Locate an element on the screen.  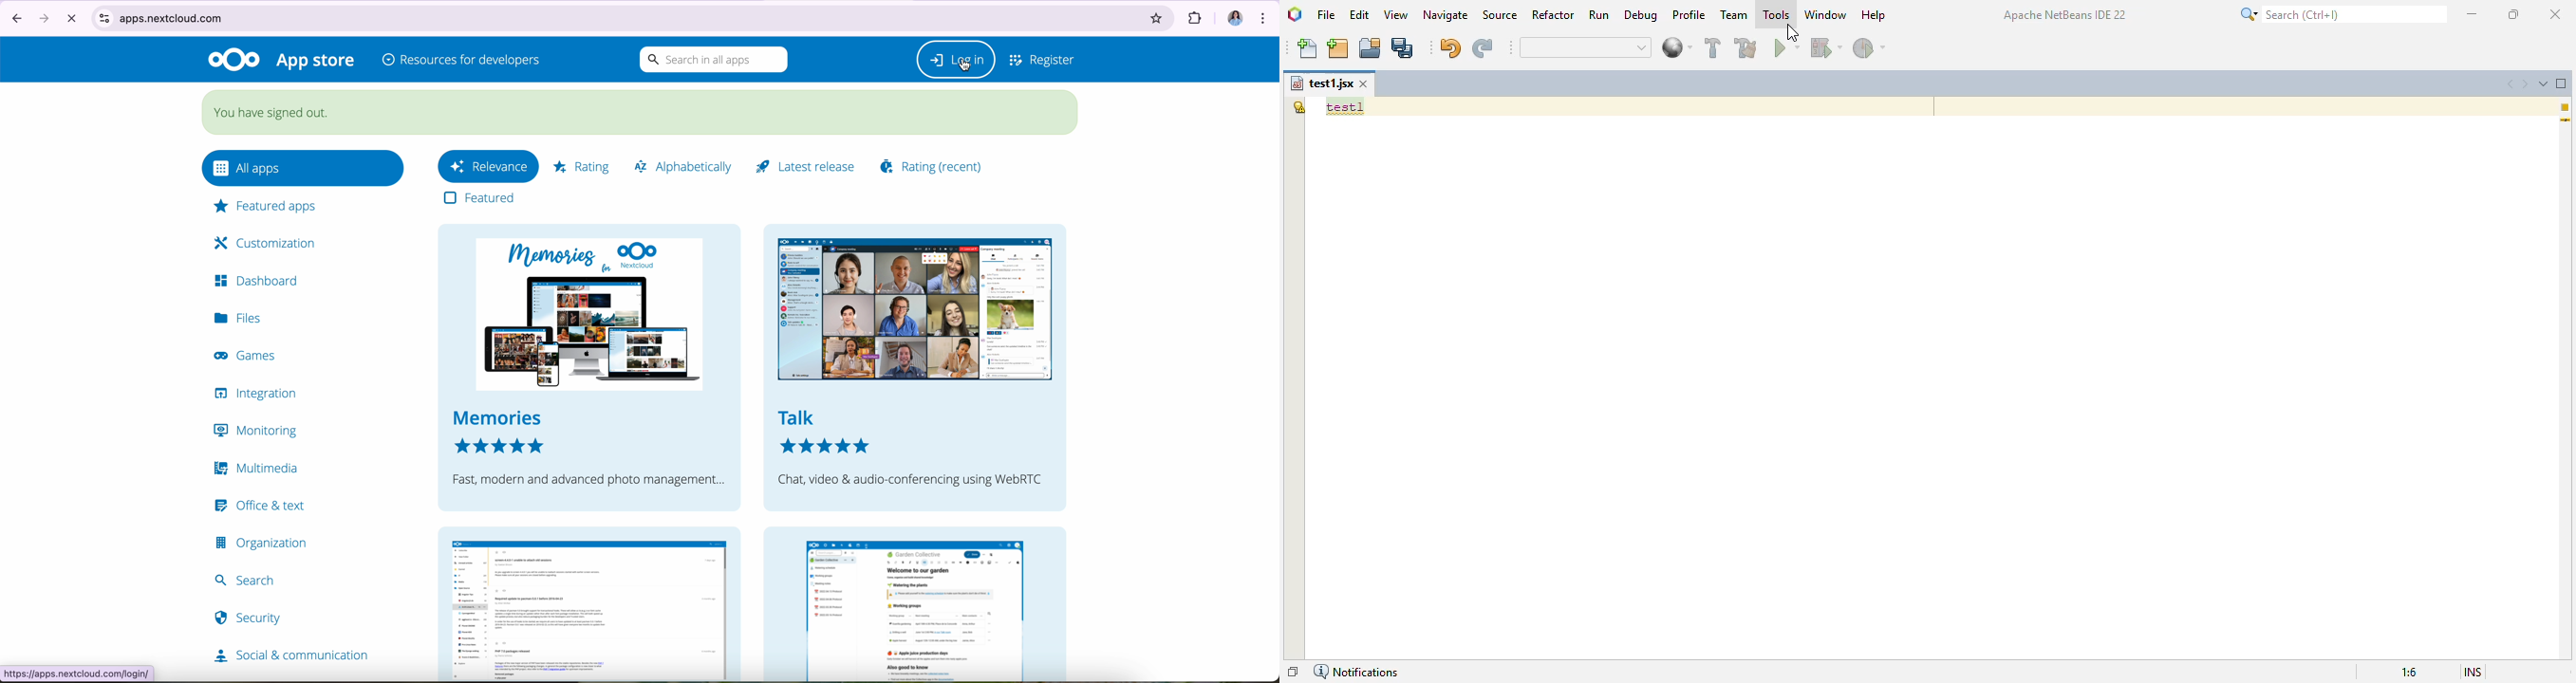
integration is located at coordinates (257, 392).